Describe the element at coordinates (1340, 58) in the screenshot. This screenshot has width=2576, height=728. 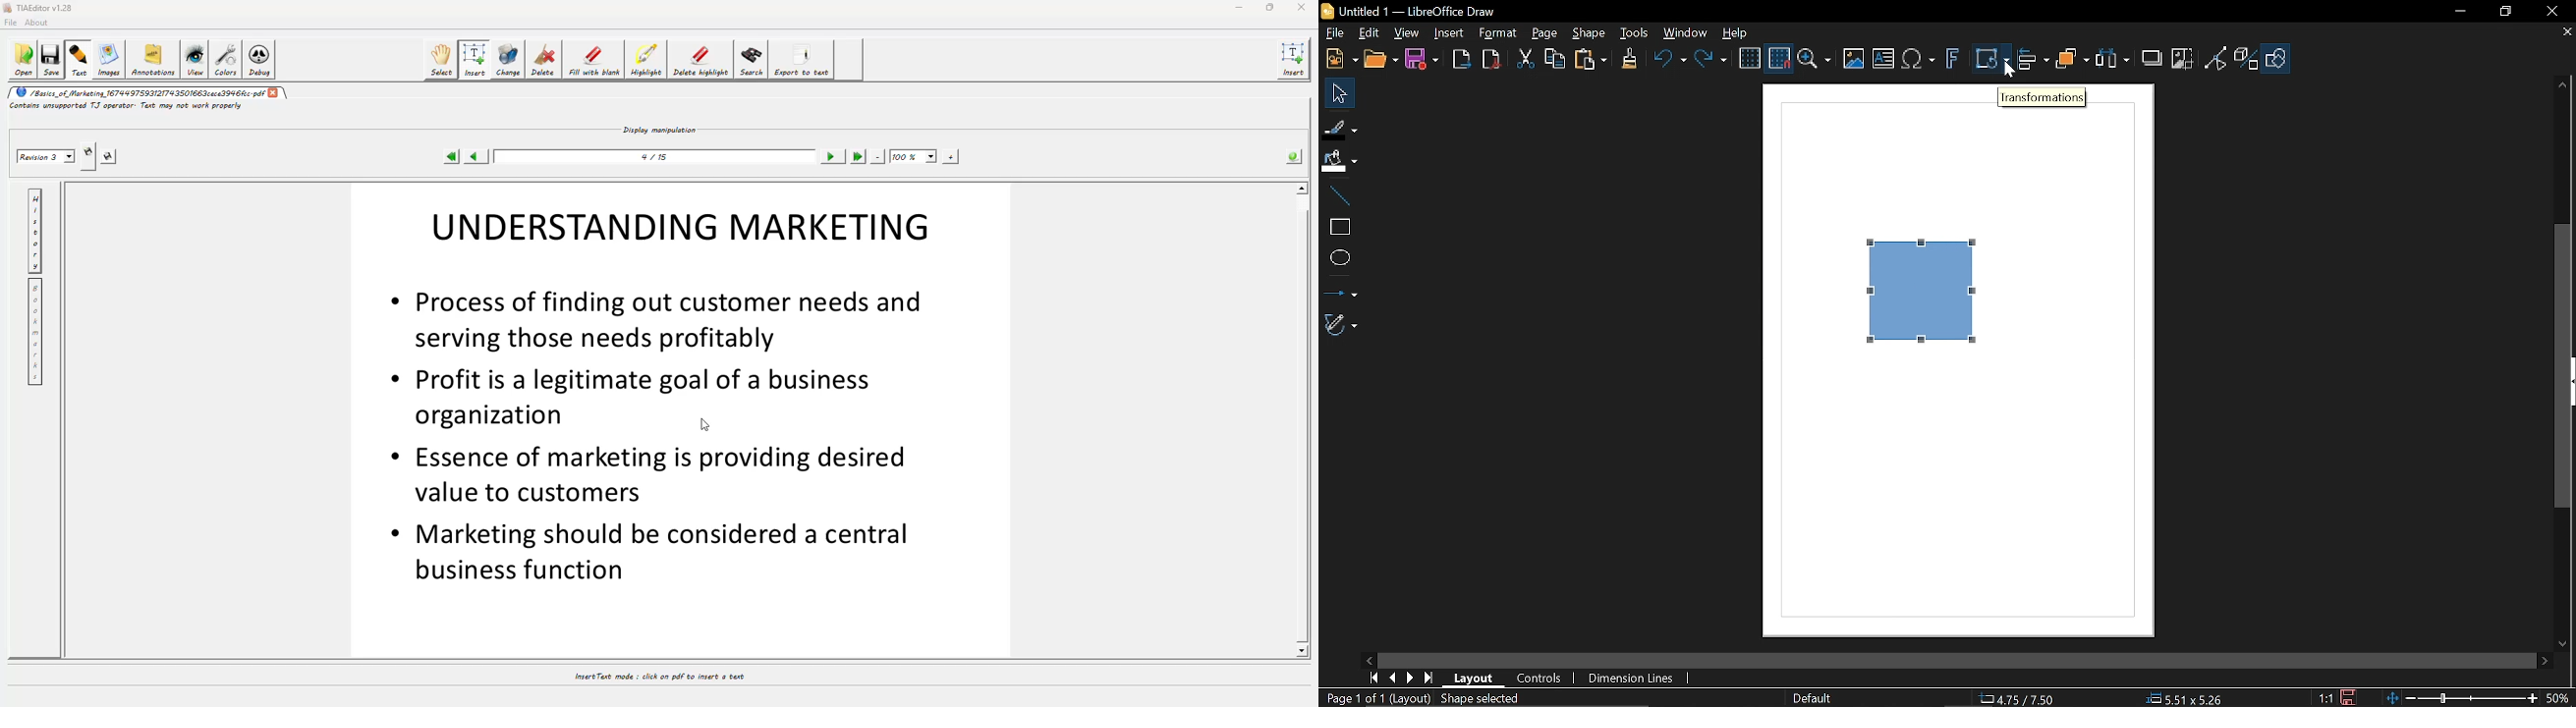
I see `New` at that location.